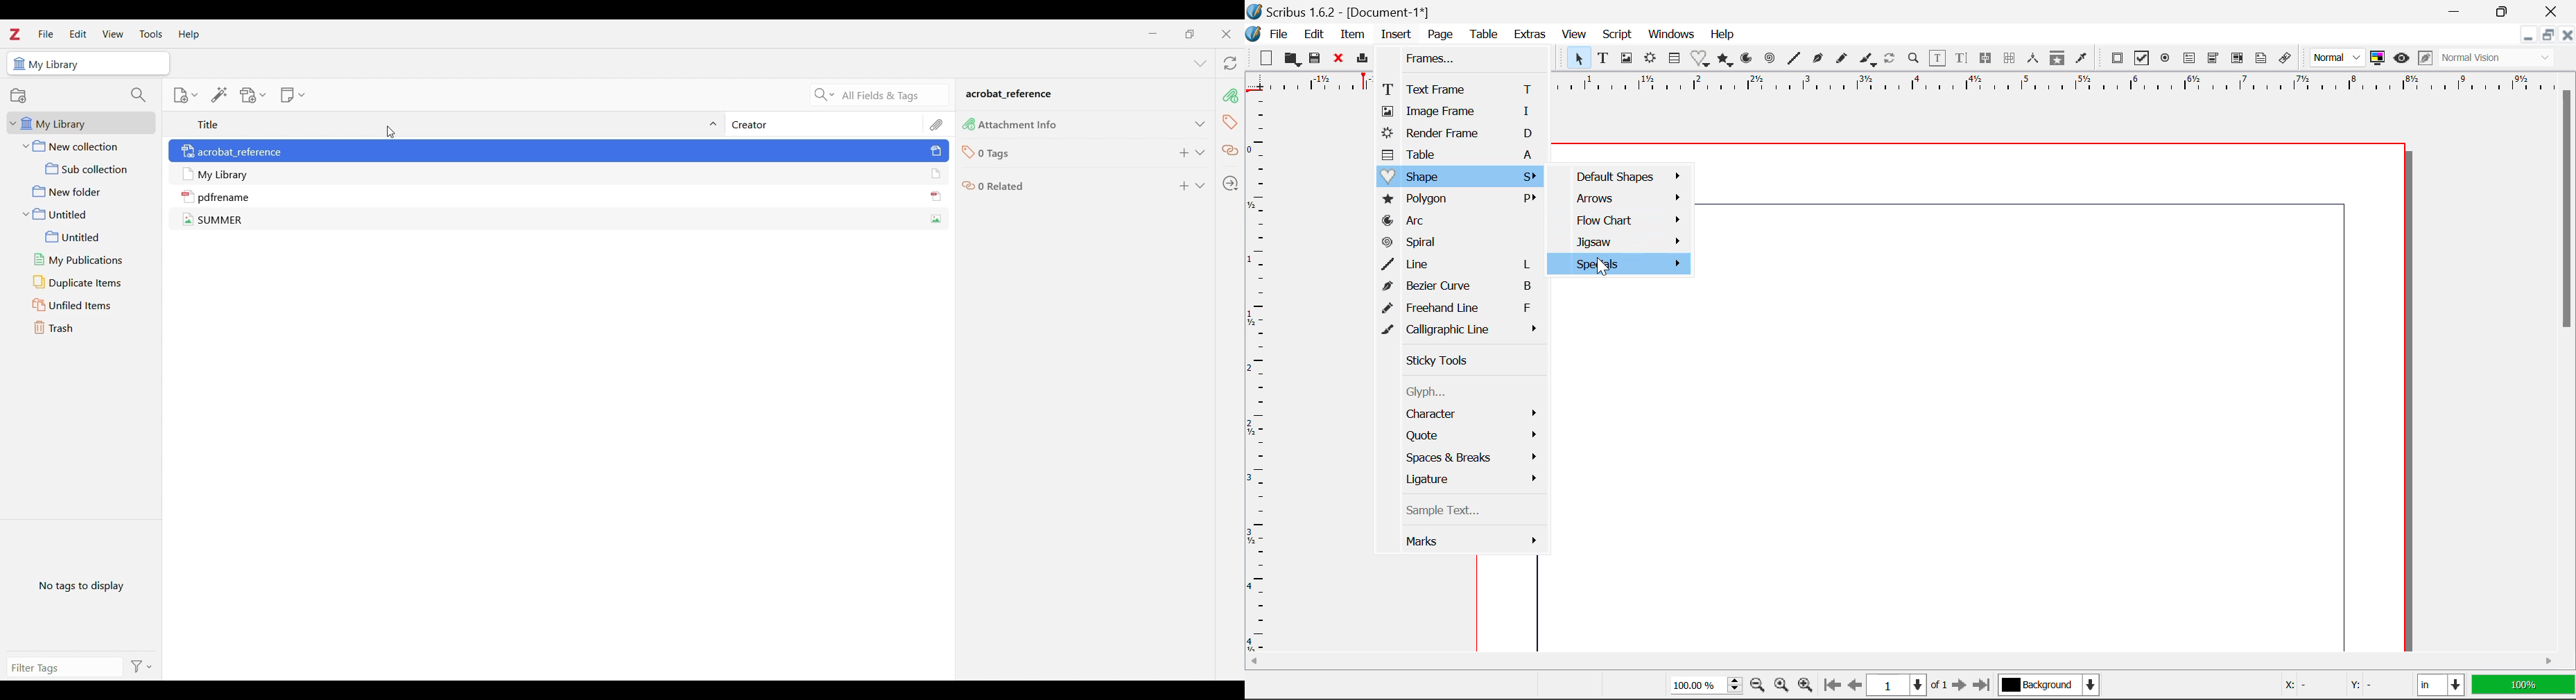 The height and width of the screenshot is (700, 2576). I want to click on icon, so click(969, 124).